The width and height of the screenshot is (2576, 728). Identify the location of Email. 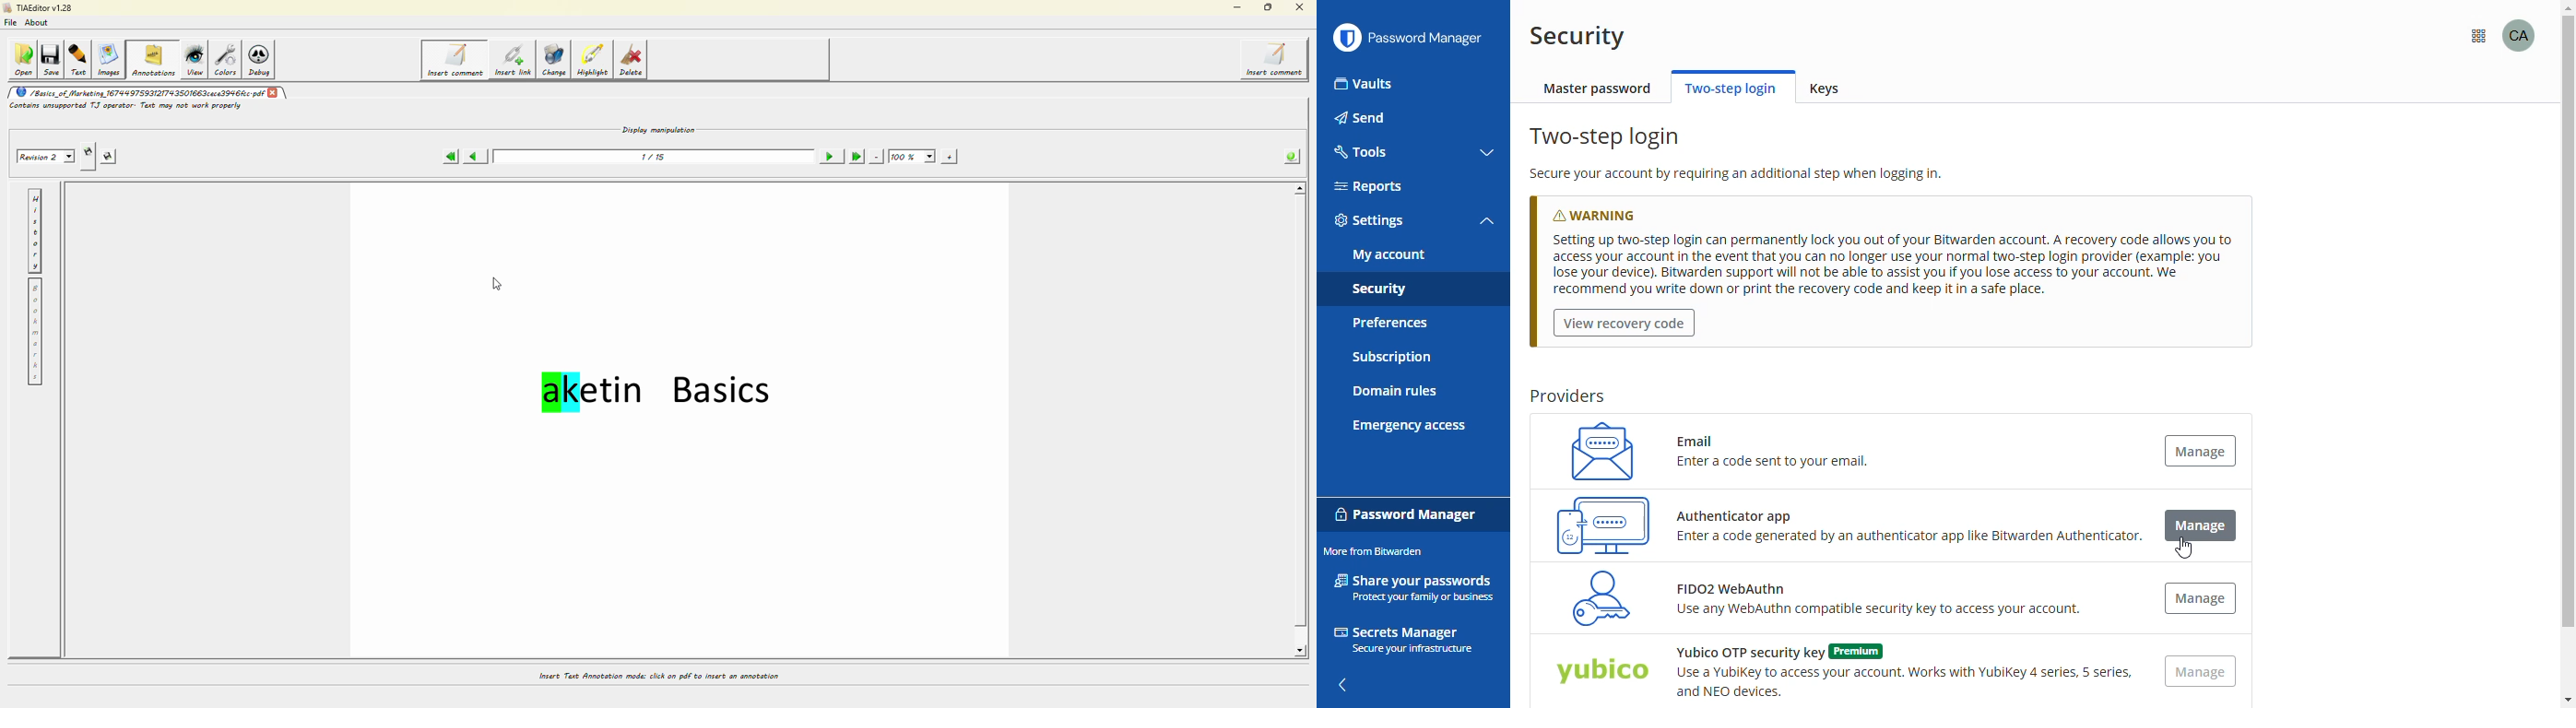
(1701, 437).